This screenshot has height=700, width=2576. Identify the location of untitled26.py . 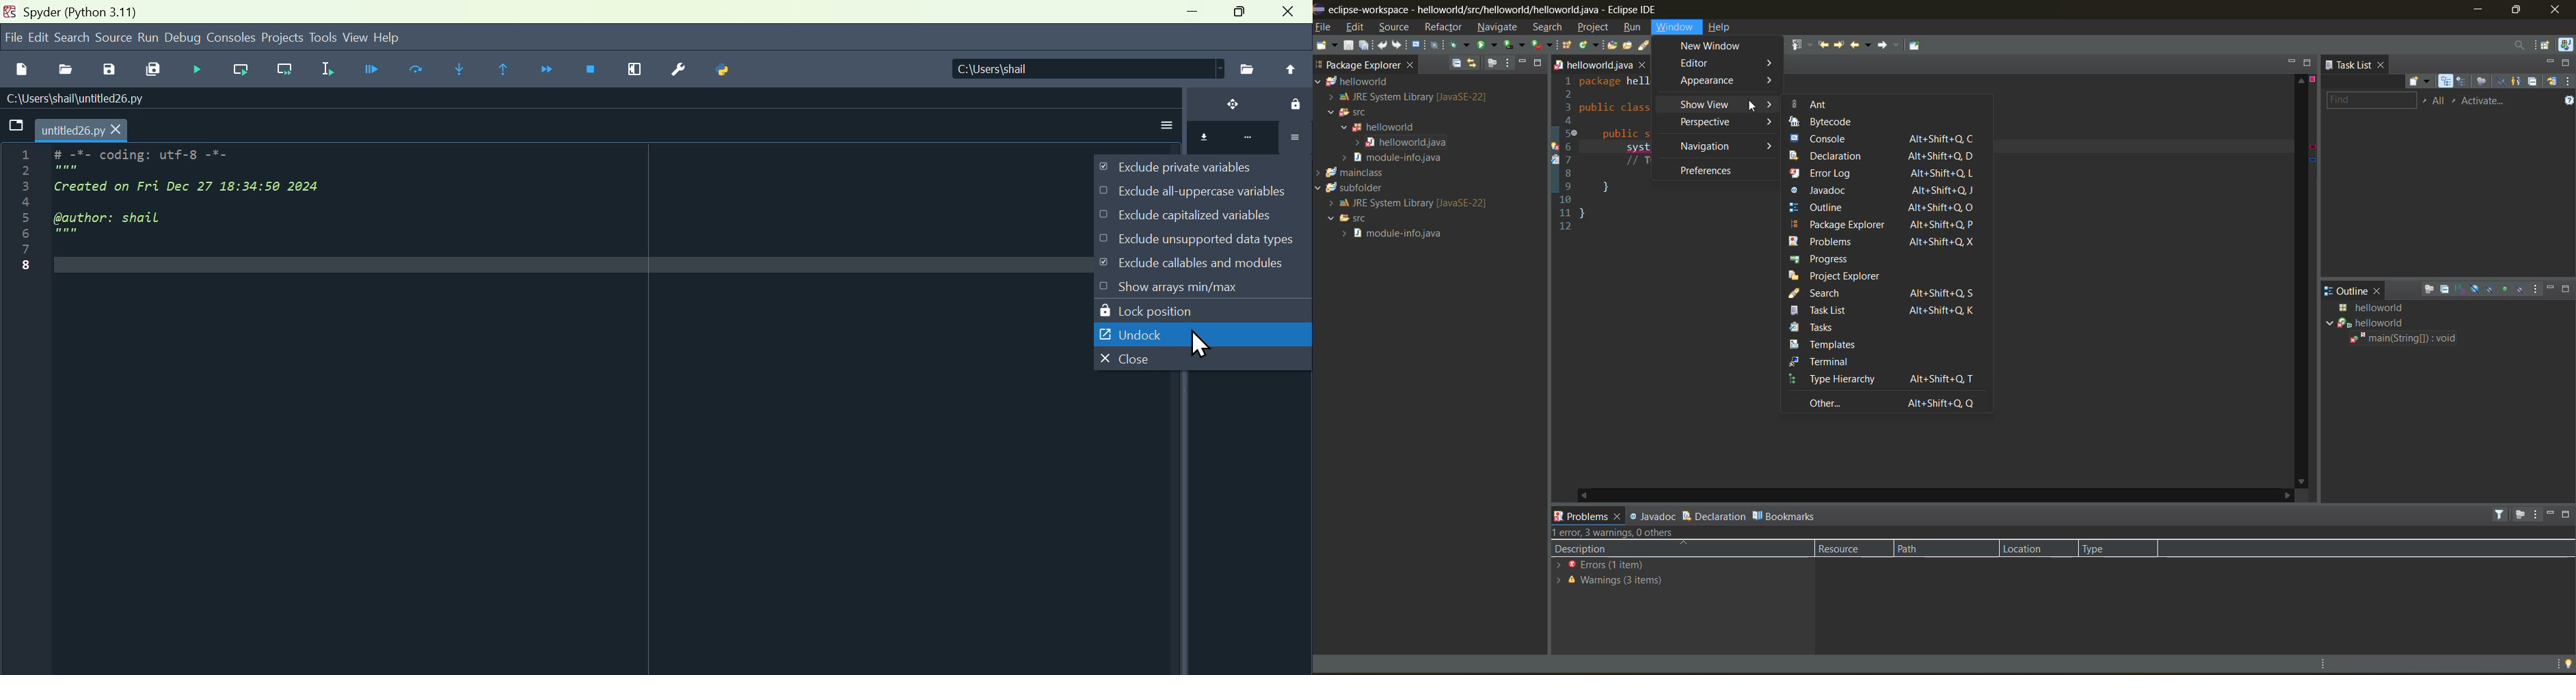
(85, 130).